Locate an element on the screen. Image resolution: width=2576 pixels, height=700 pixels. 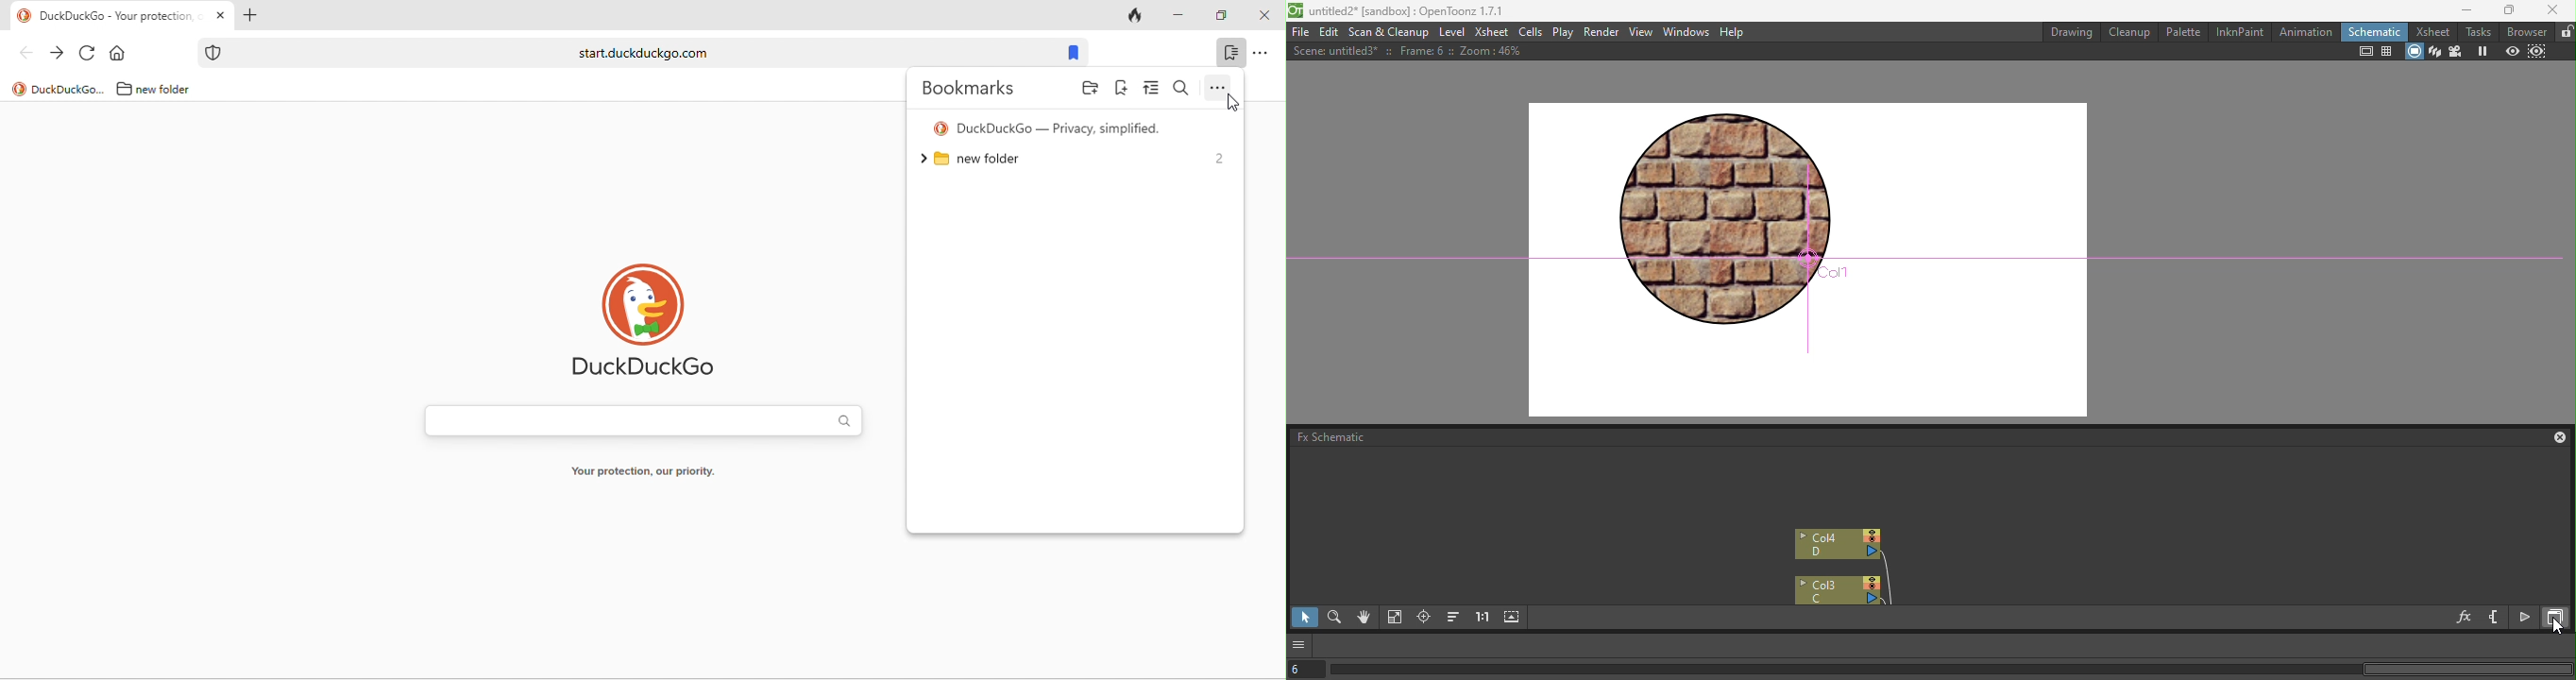
weblink is located at coordinates (626, 53).